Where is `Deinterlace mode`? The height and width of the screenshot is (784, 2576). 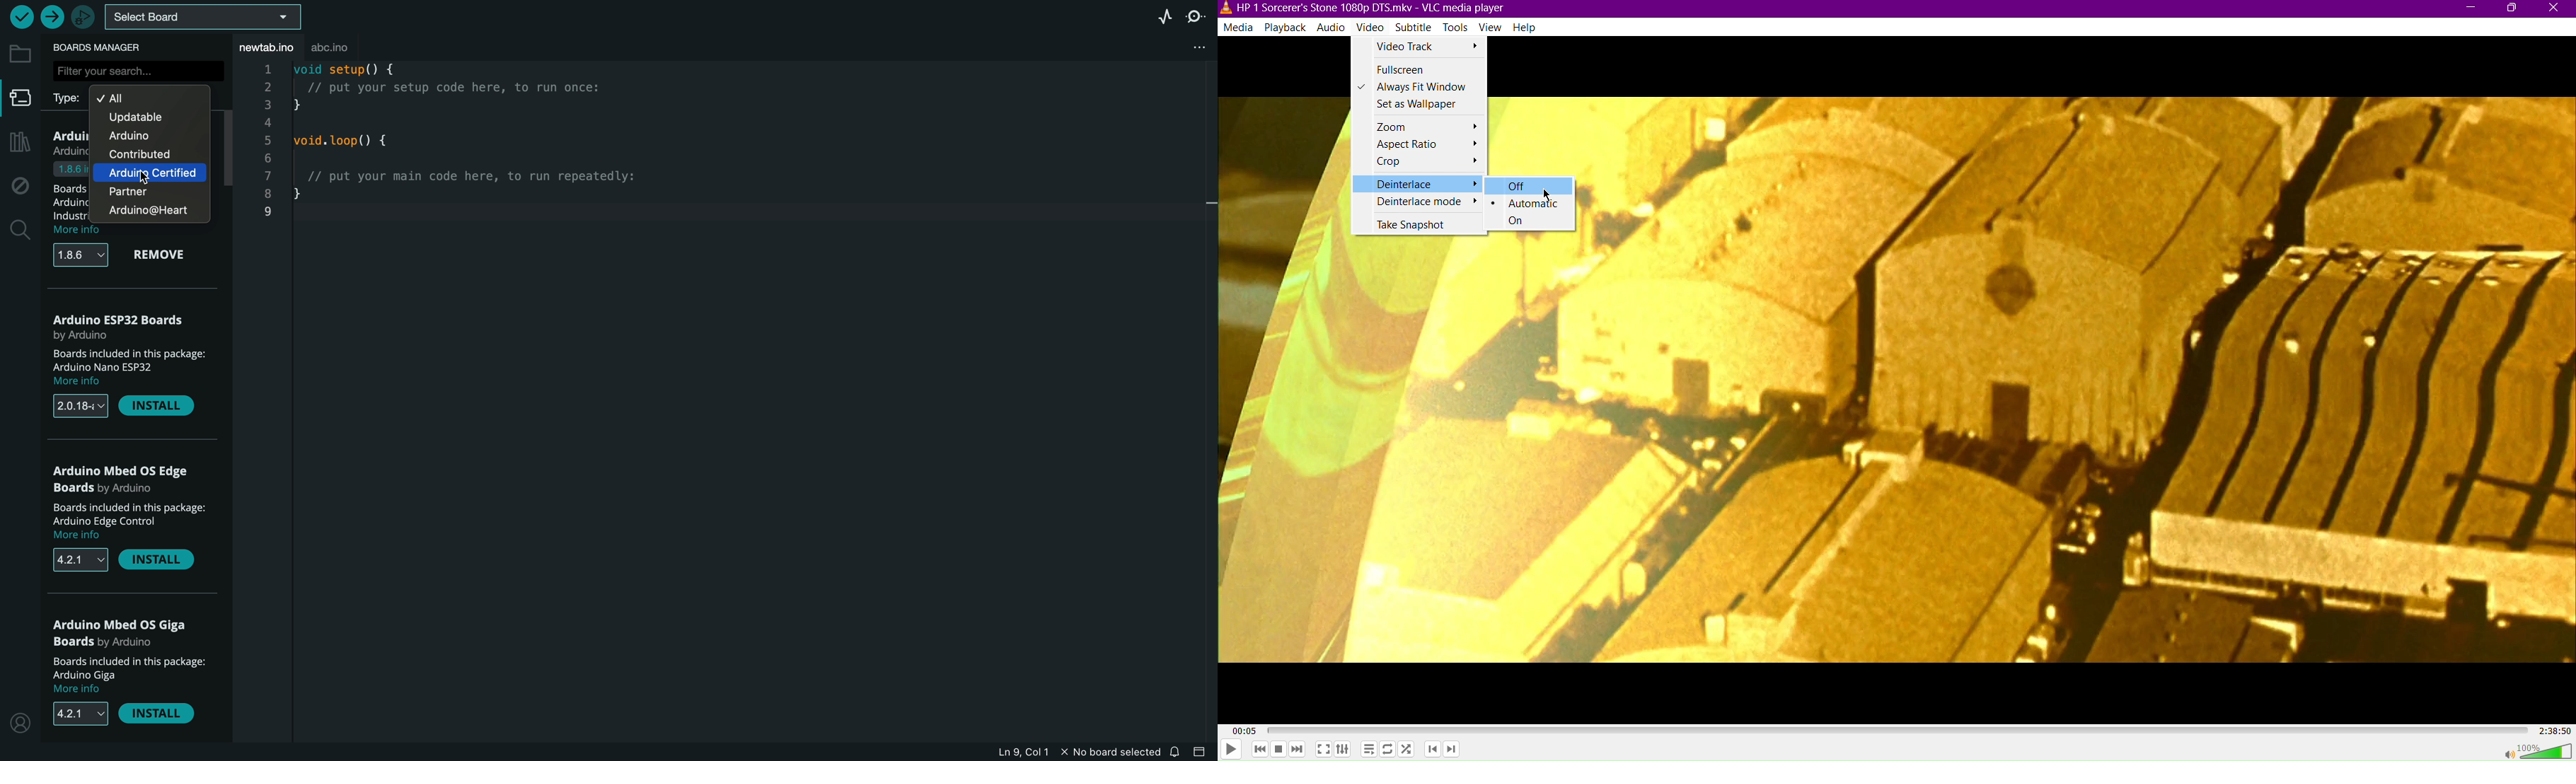 Deinterlace mode is located at coordinates (1418, 204).